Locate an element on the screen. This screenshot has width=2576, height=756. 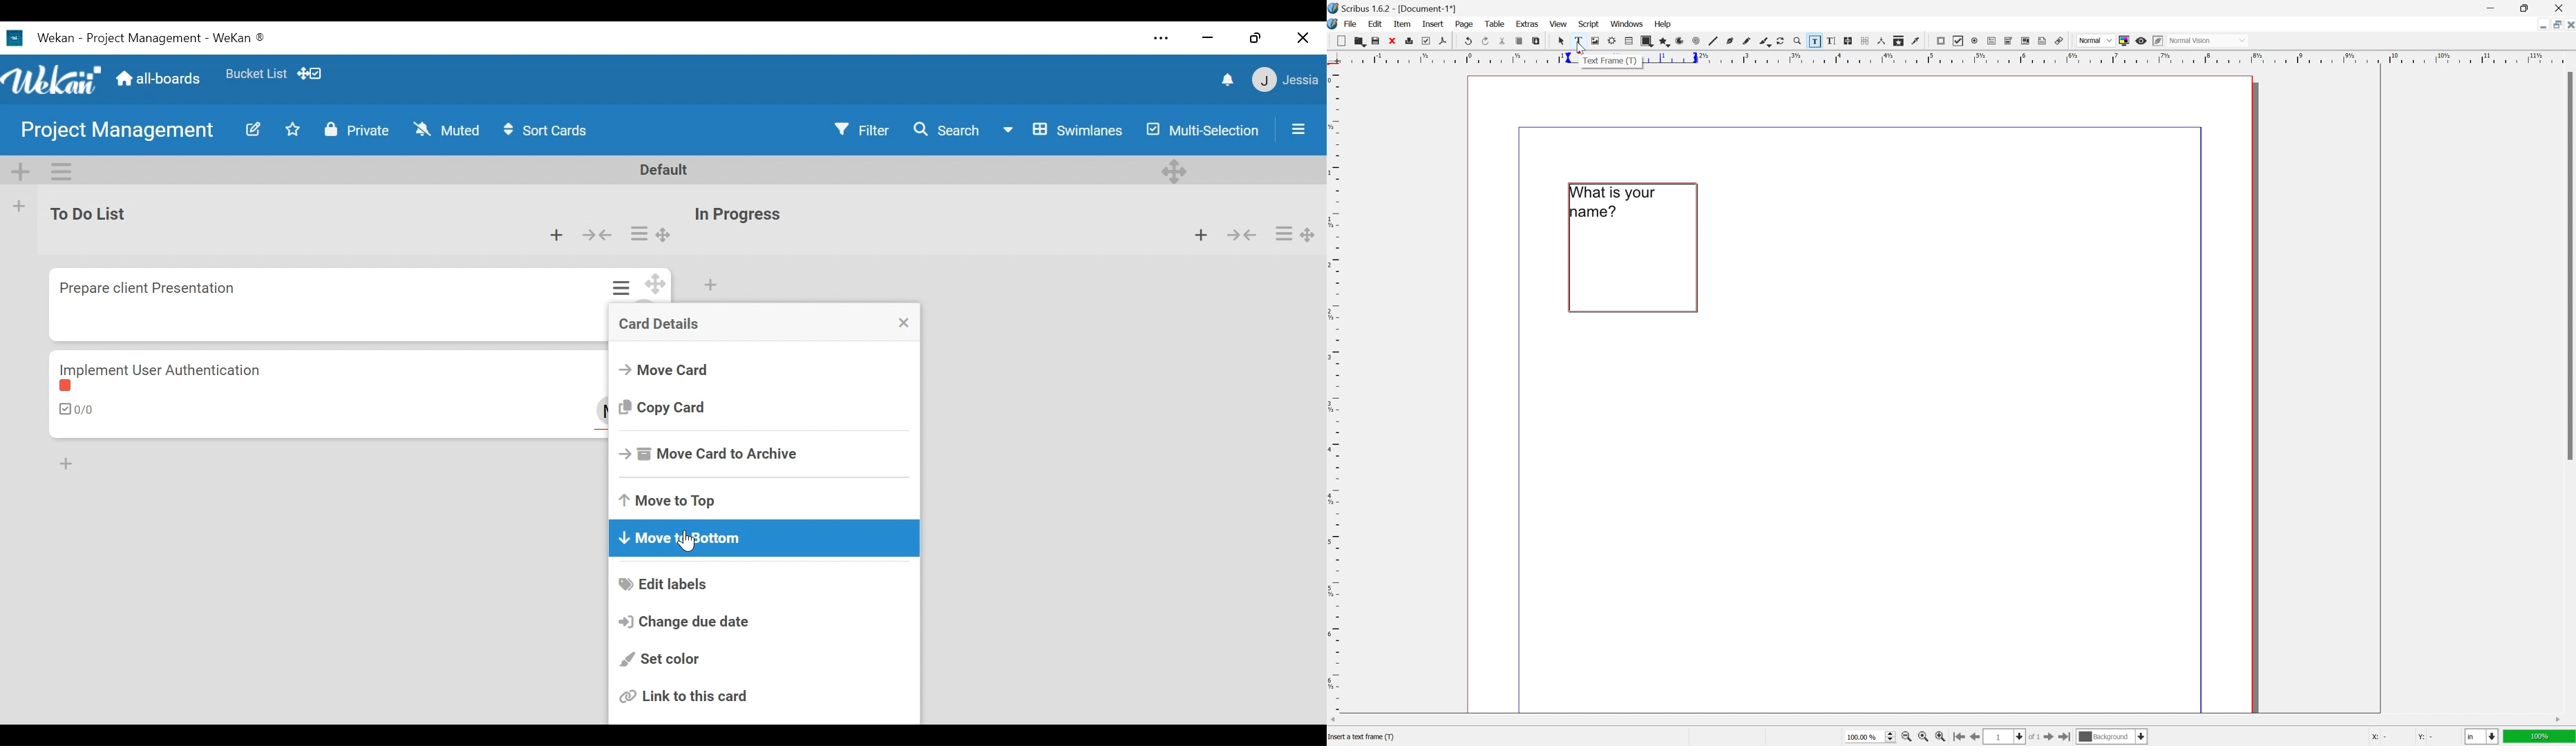
shape is located at coordinates (1647, 41).